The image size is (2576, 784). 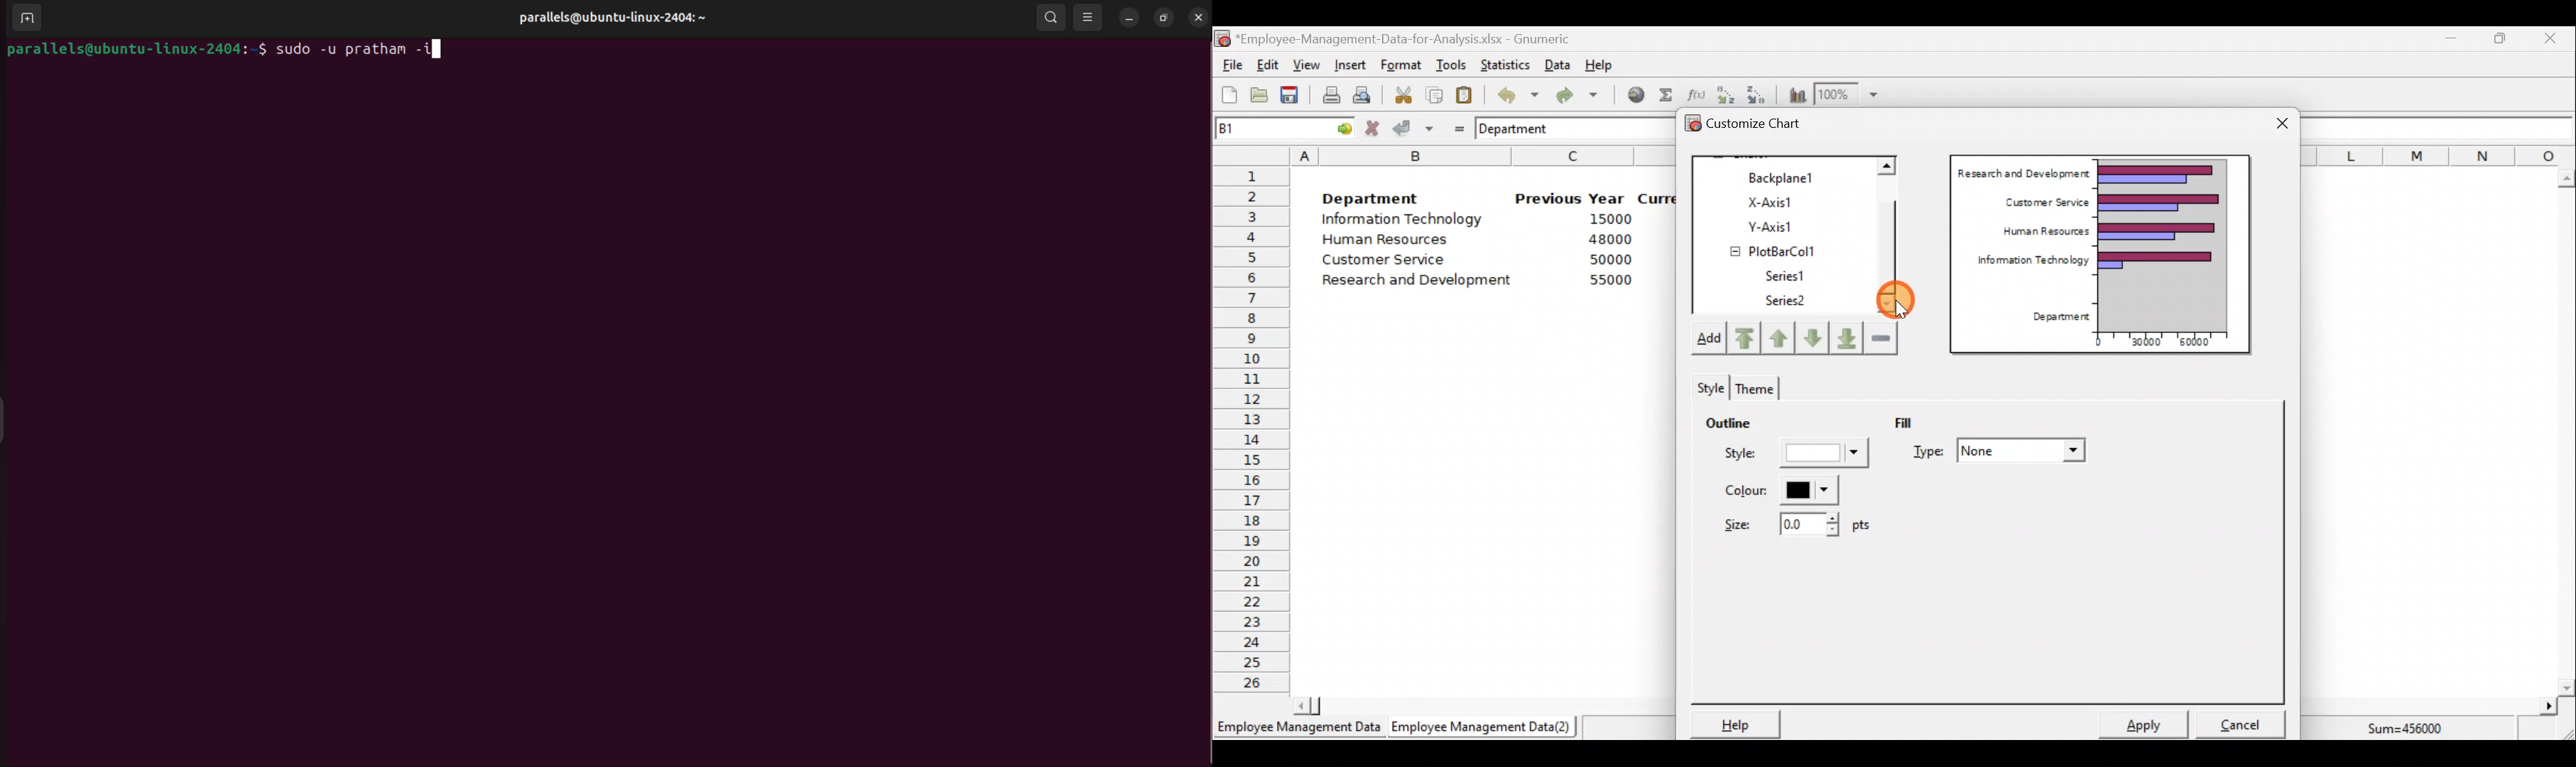 I want to click on ‘Employee-Management-Data-for-Analysis.xlsx - Gnumeric, so click(x=1407, y=38).